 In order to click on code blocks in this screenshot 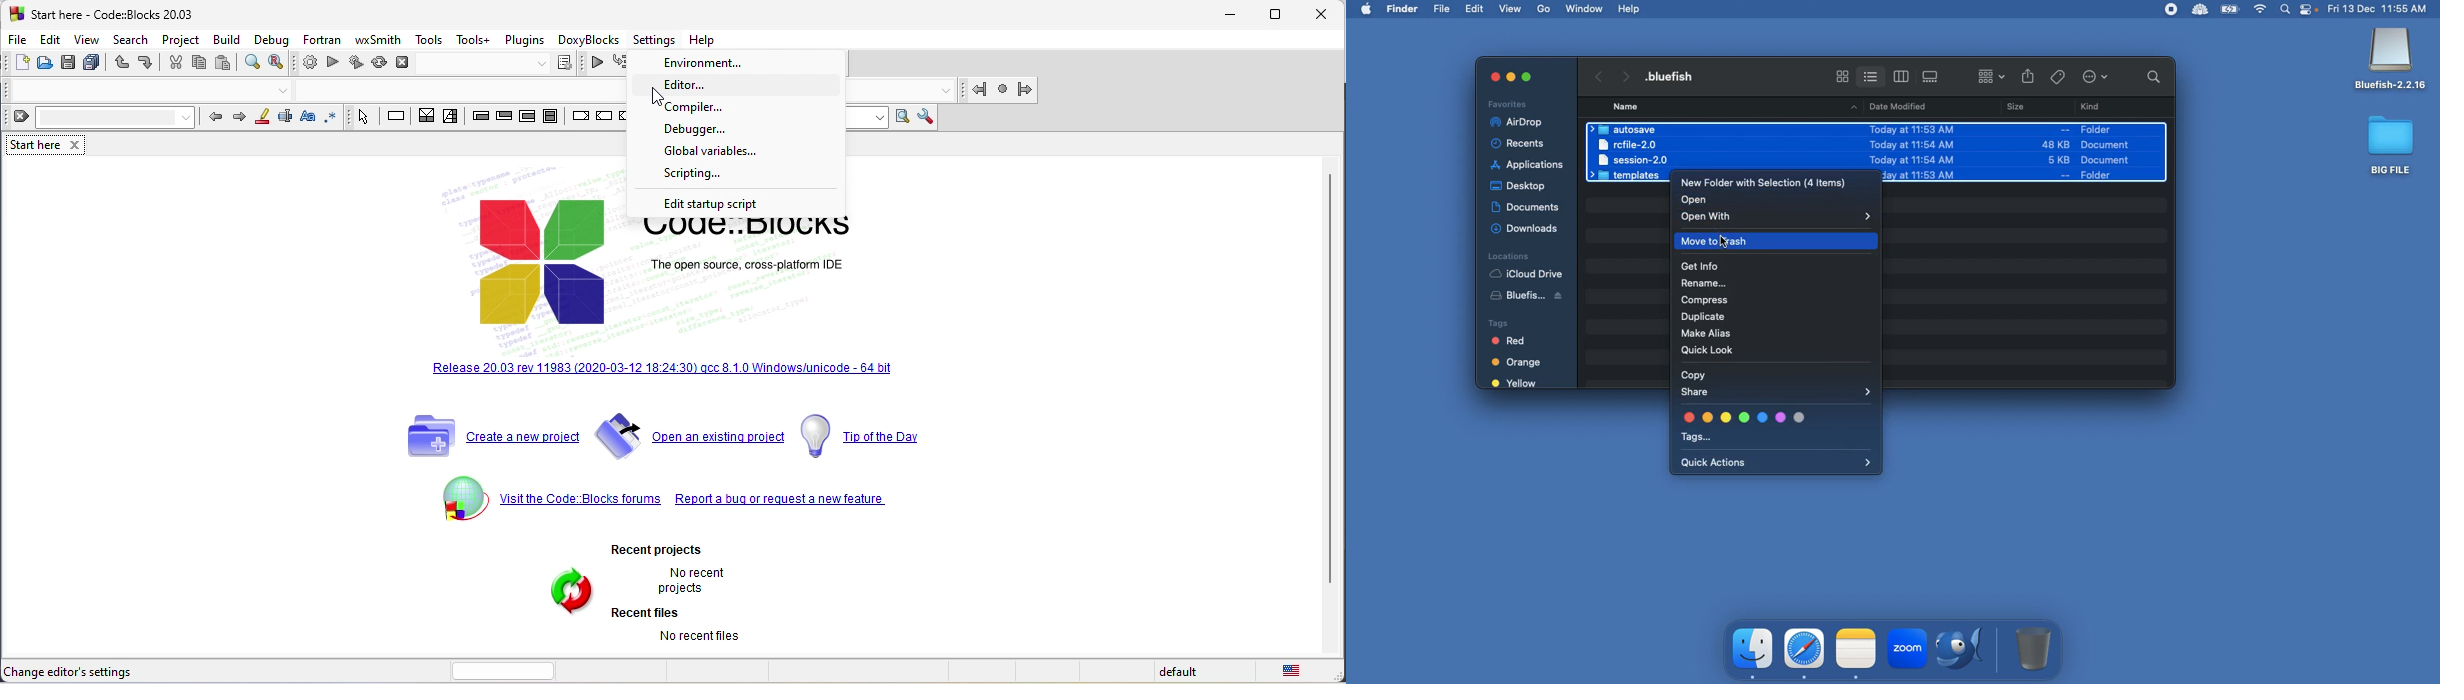, I will do `click(527, 247)`.